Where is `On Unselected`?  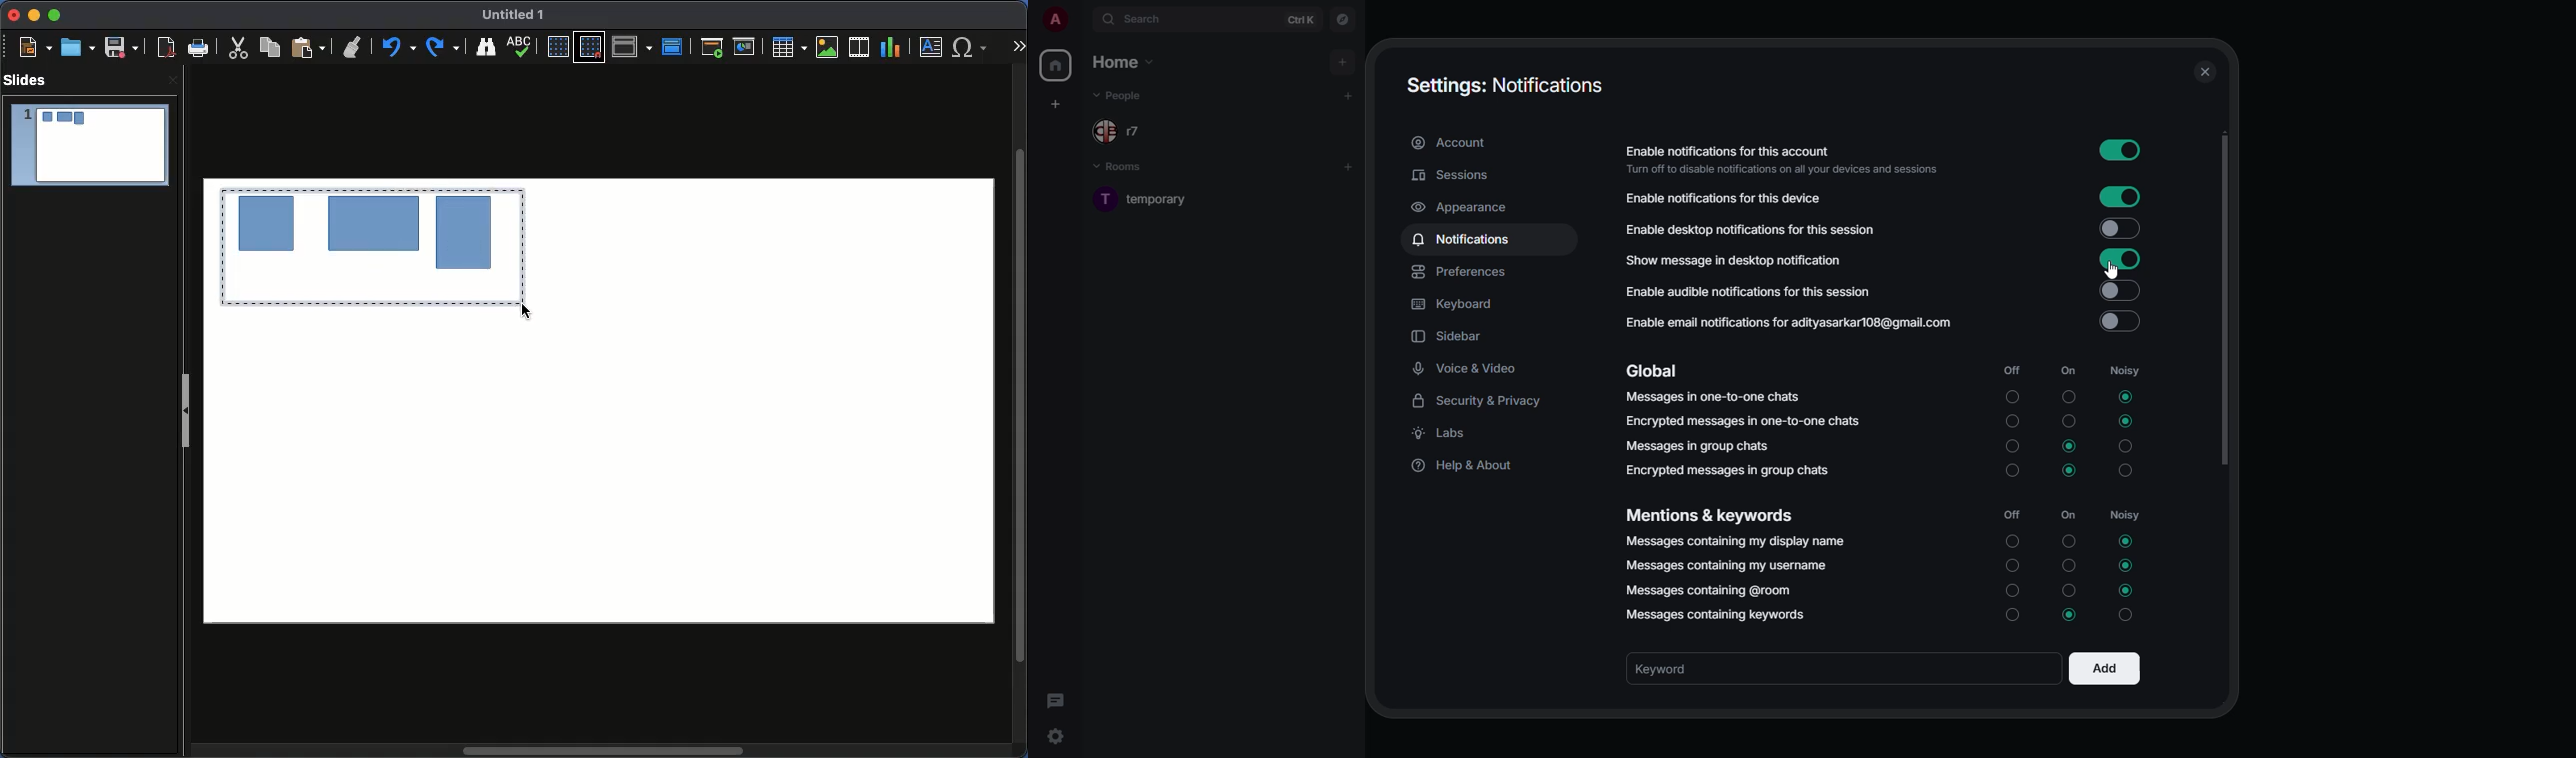 On Unselected is located at coordinates (2071, 420).